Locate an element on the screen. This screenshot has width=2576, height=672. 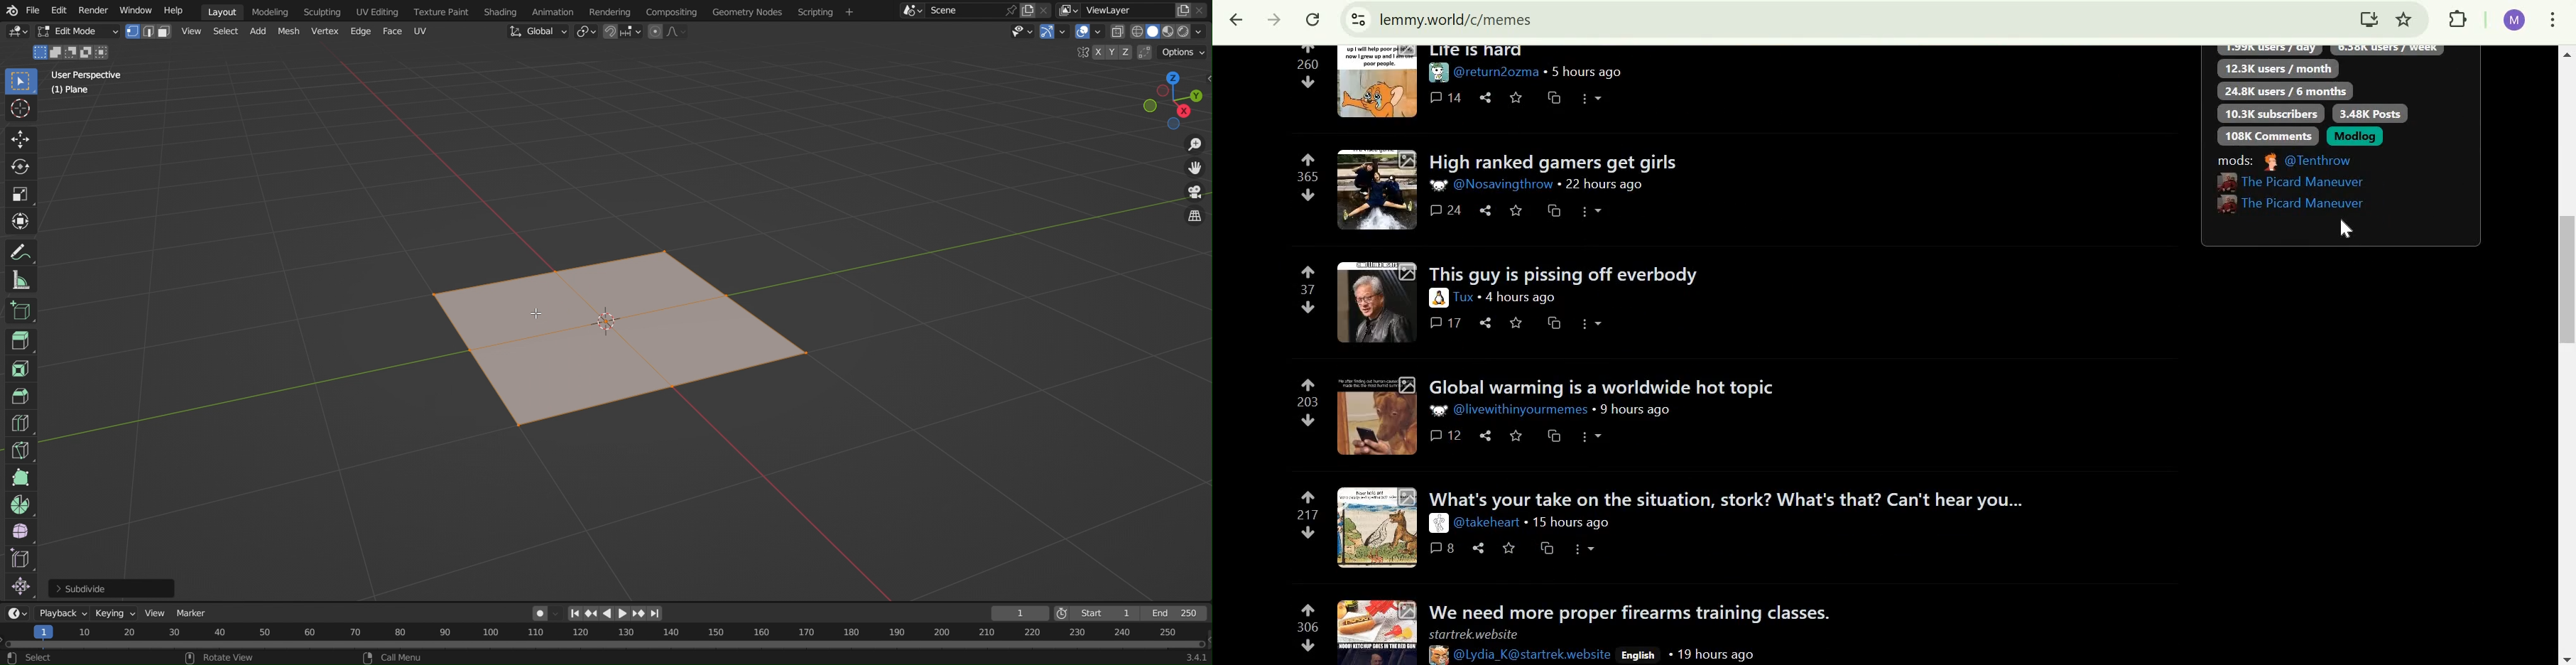
24 comments is located at coordinates (1448, 210).